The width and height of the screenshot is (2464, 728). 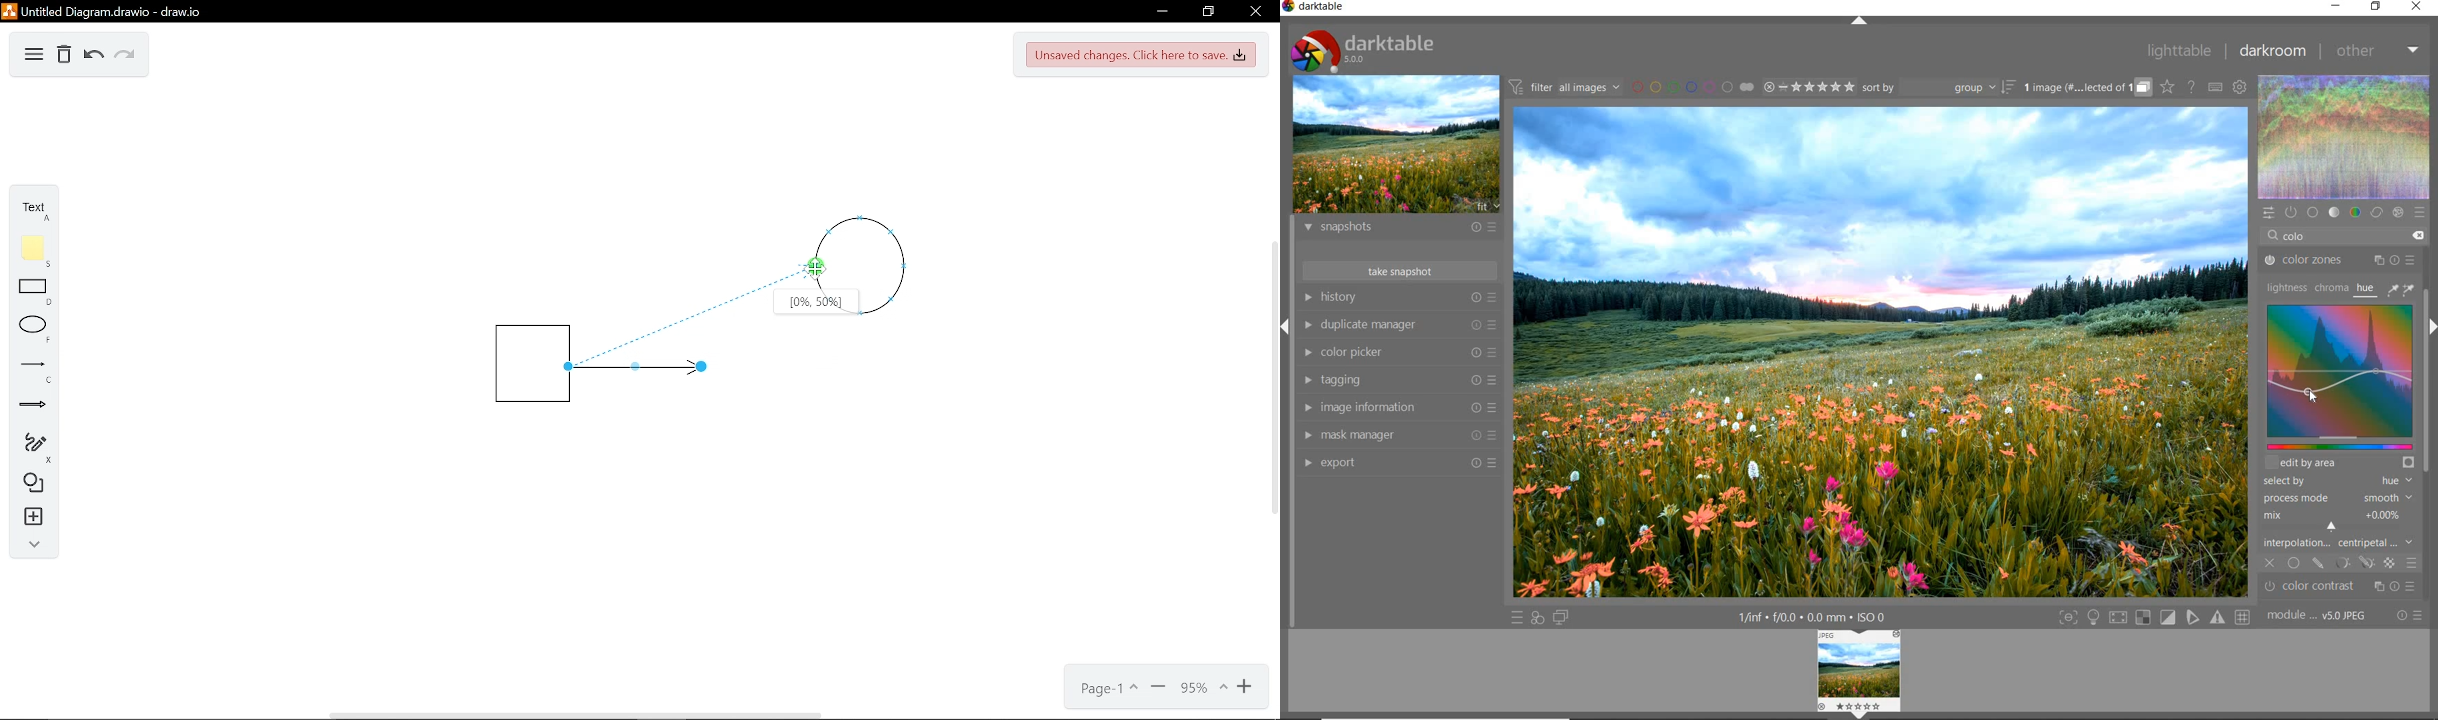 What do you see at coordinates (1398, 381) in the screenshot?
I see `tagging` at bounding box center [1398, 381].